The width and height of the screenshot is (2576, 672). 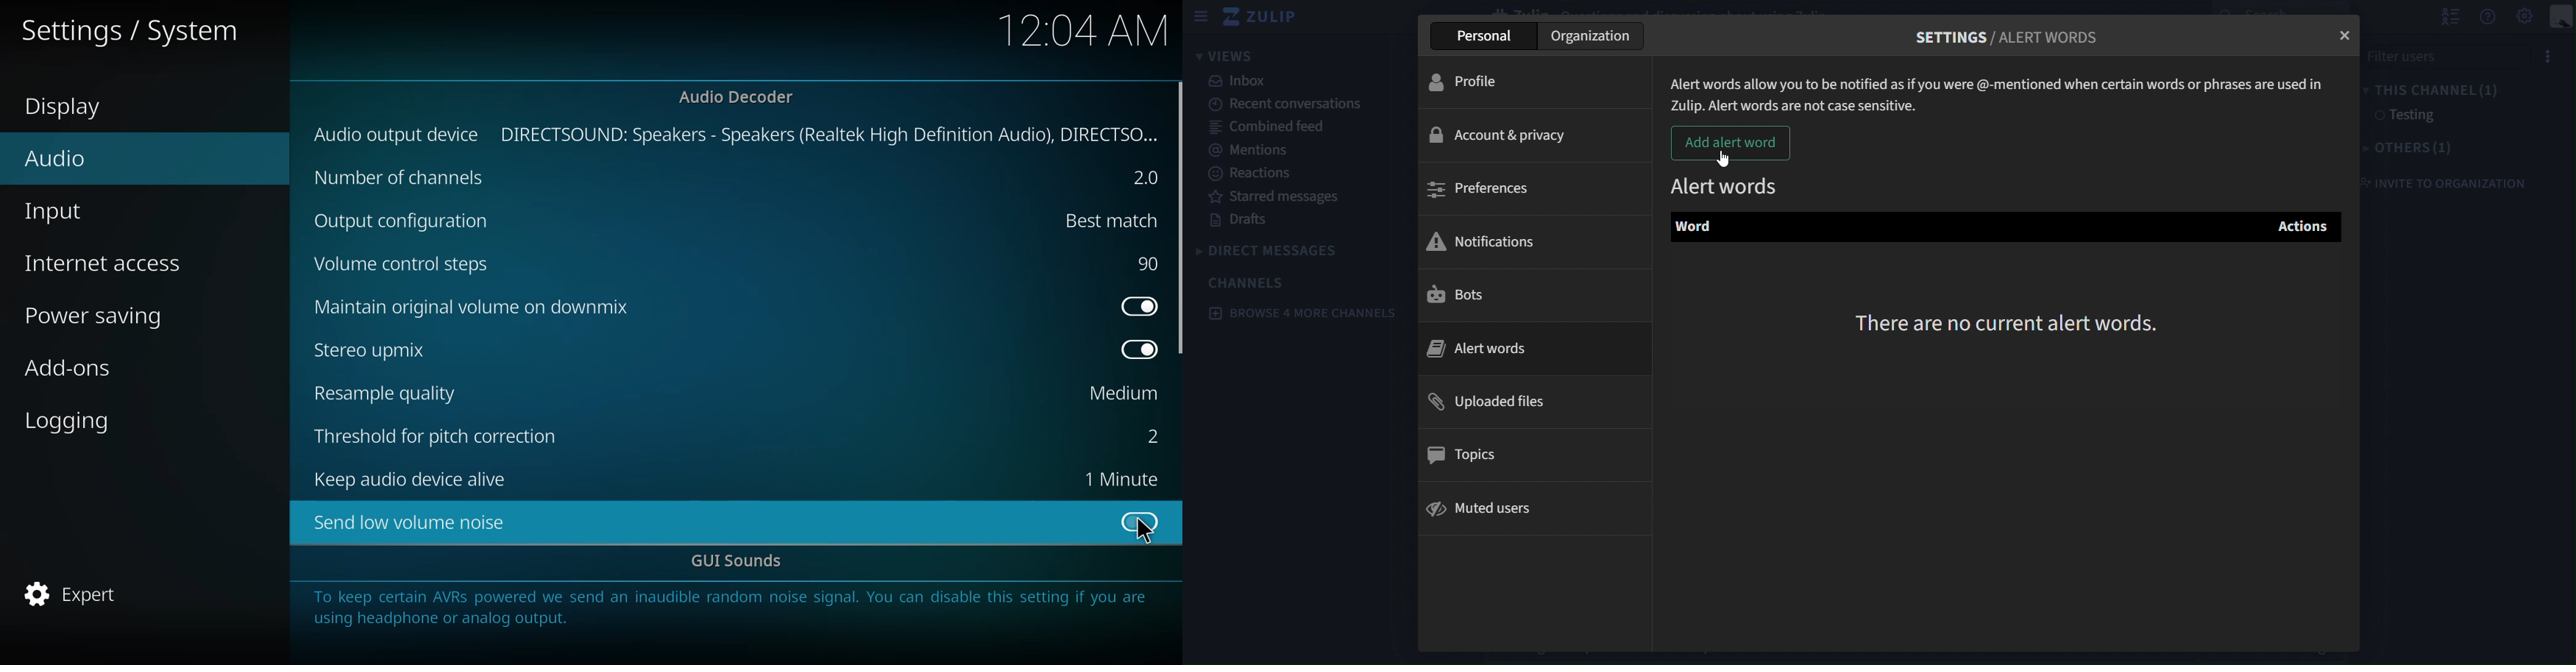 What do you see at coordinates (1267, 18) in the screenshot?
I see `zulip` at bounding box center [1267, 18].